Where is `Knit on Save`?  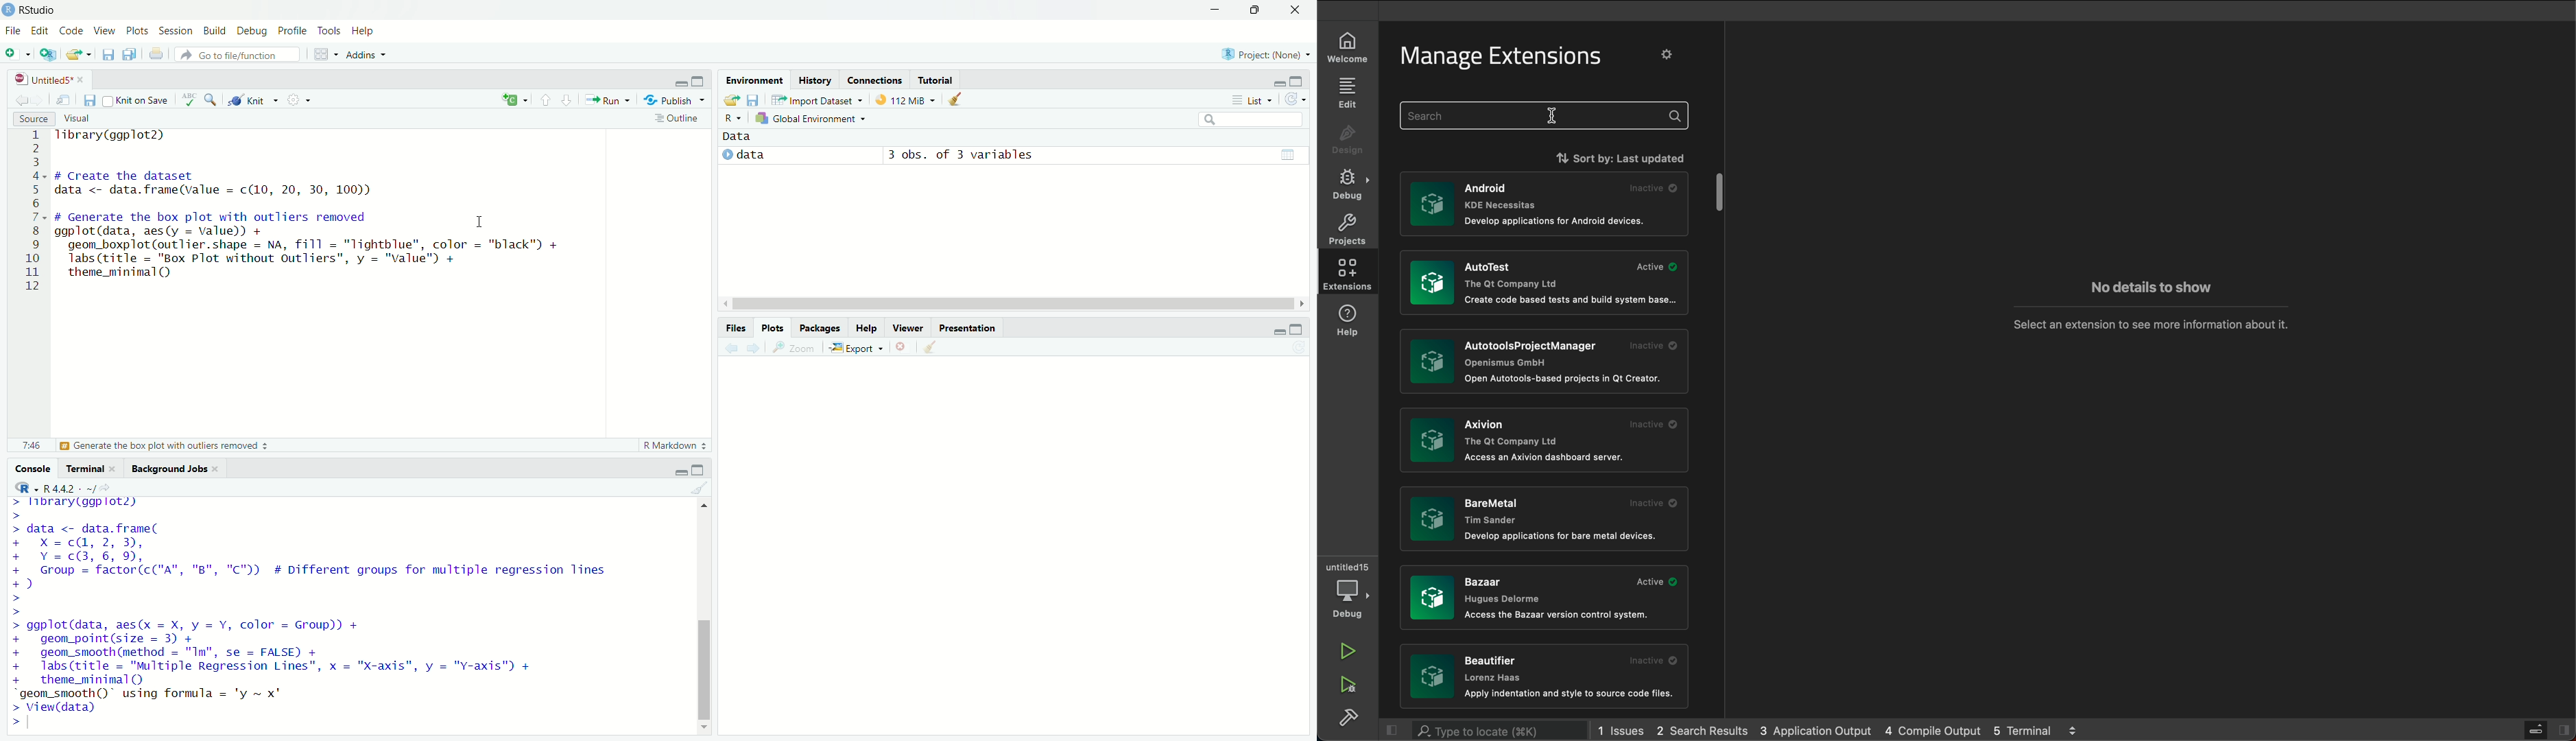 Knit on Save is located at coordinates (135, 102).